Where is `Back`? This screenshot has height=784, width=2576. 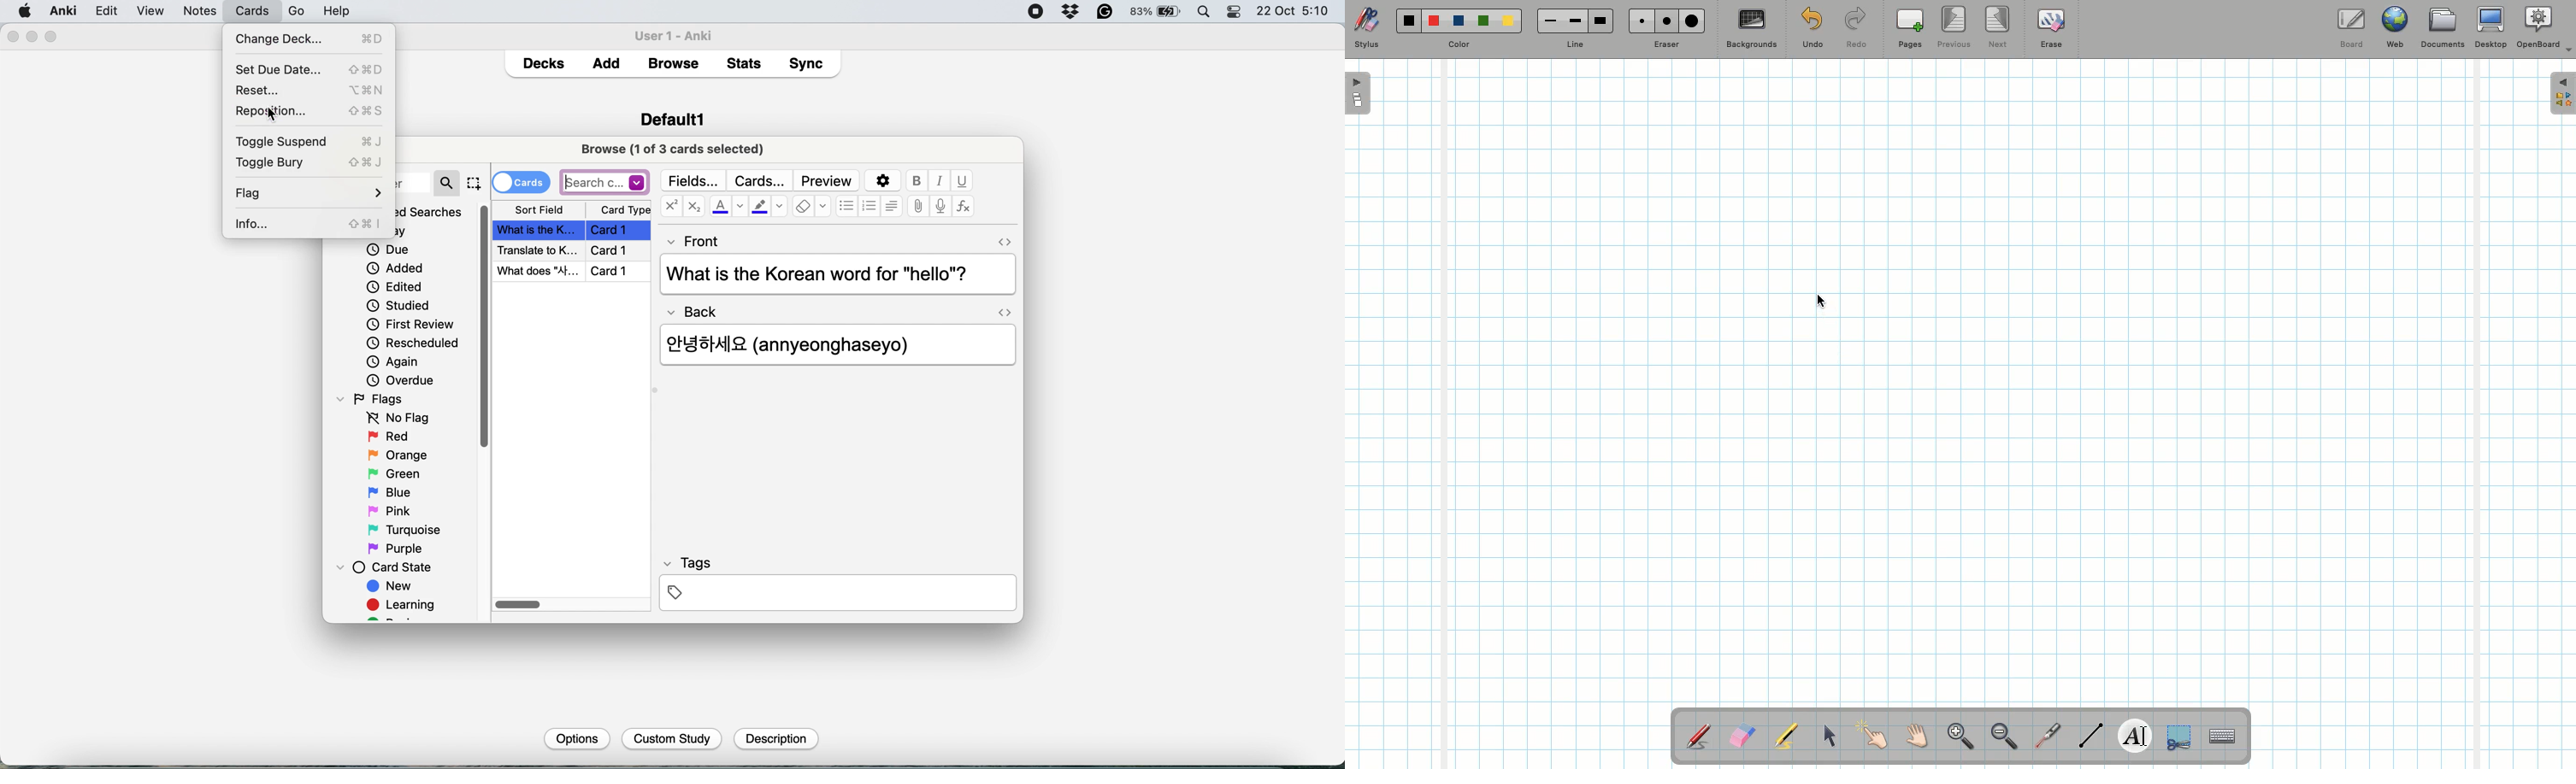
Back is located at coordinates (698, 308).